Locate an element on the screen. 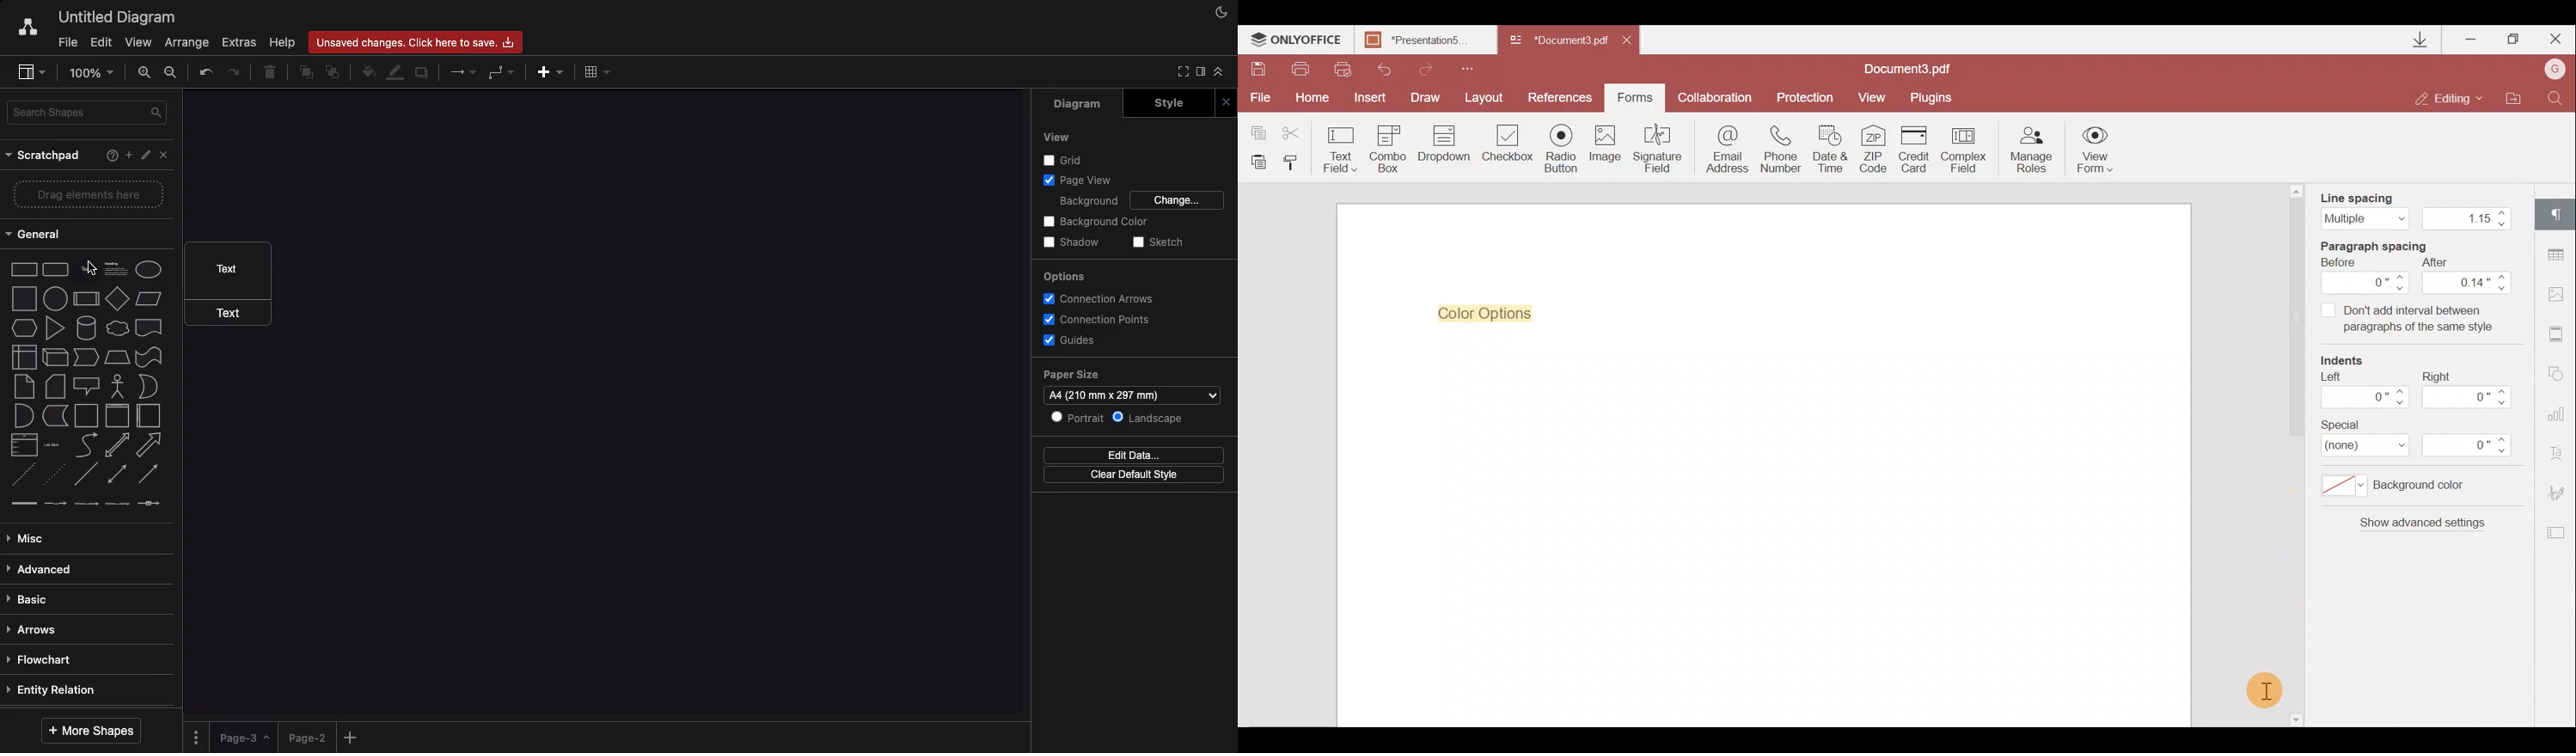 This screenshot has width=2576, height=756. Arrows is located at coordinates (461, 73).